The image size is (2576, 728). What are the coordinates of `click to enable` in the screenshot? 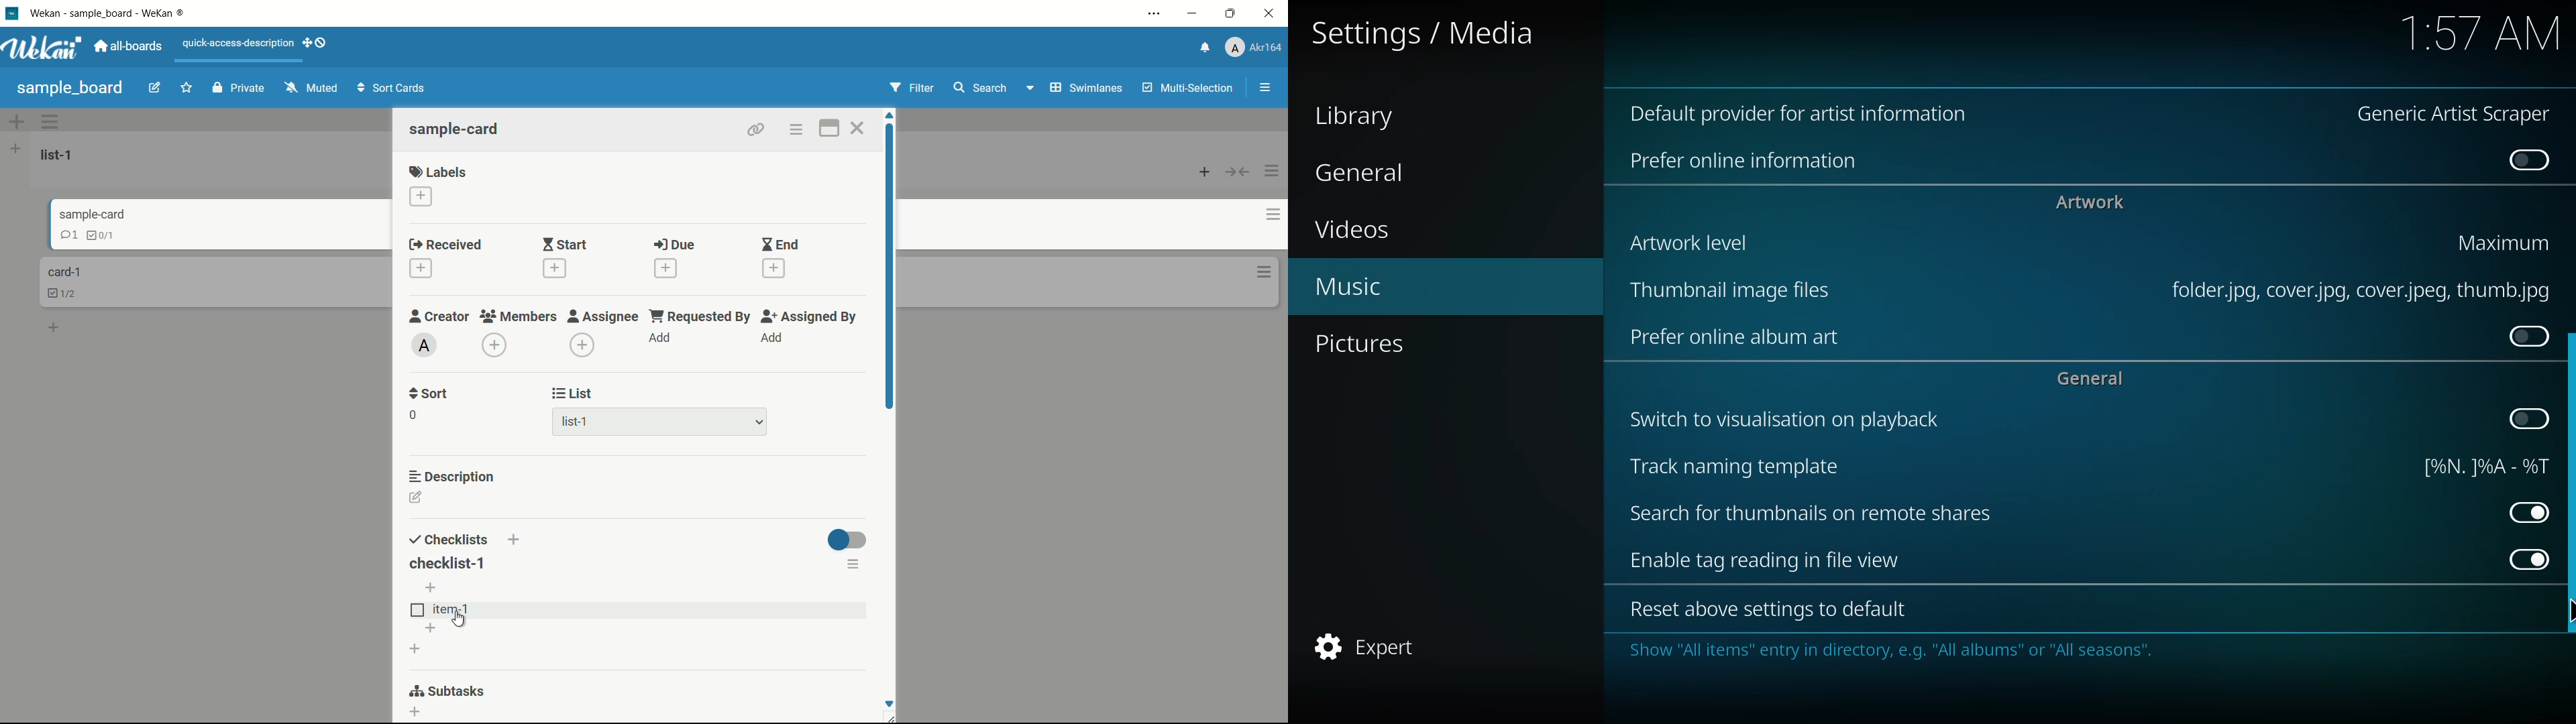 It's located at (2524, 335).